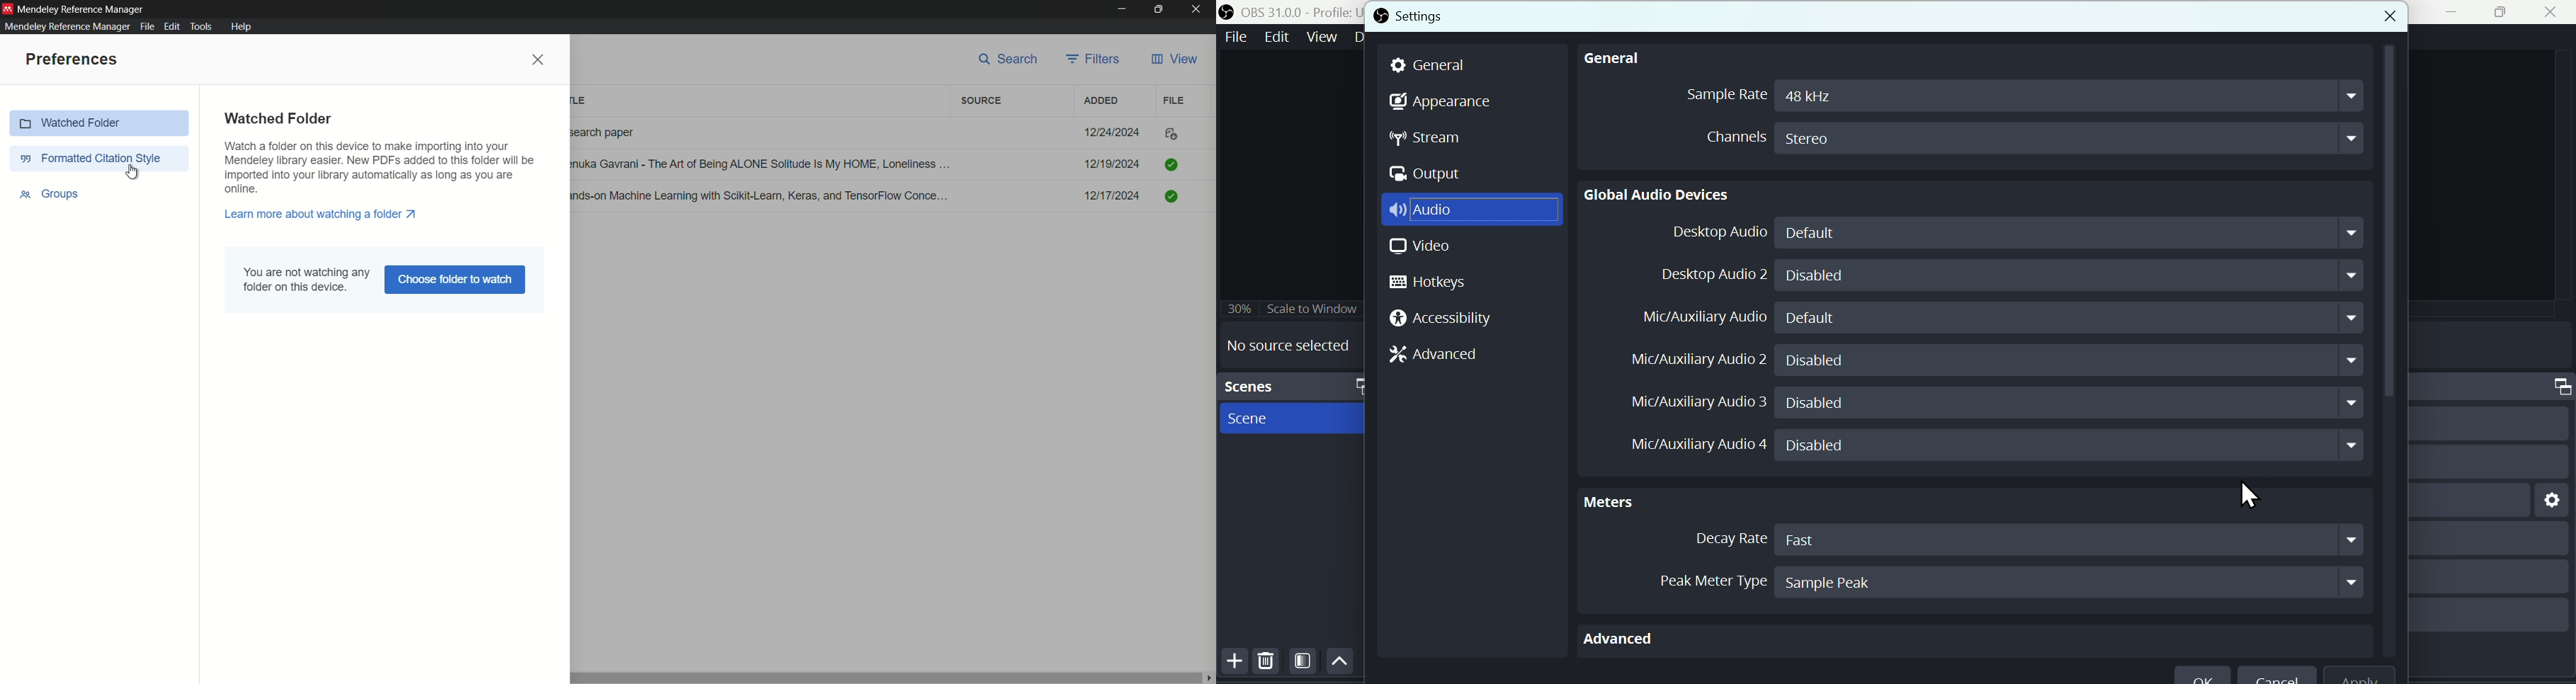 This screenshot has width=2576, height=700. I want to click on Edit, so click(1275, 37).